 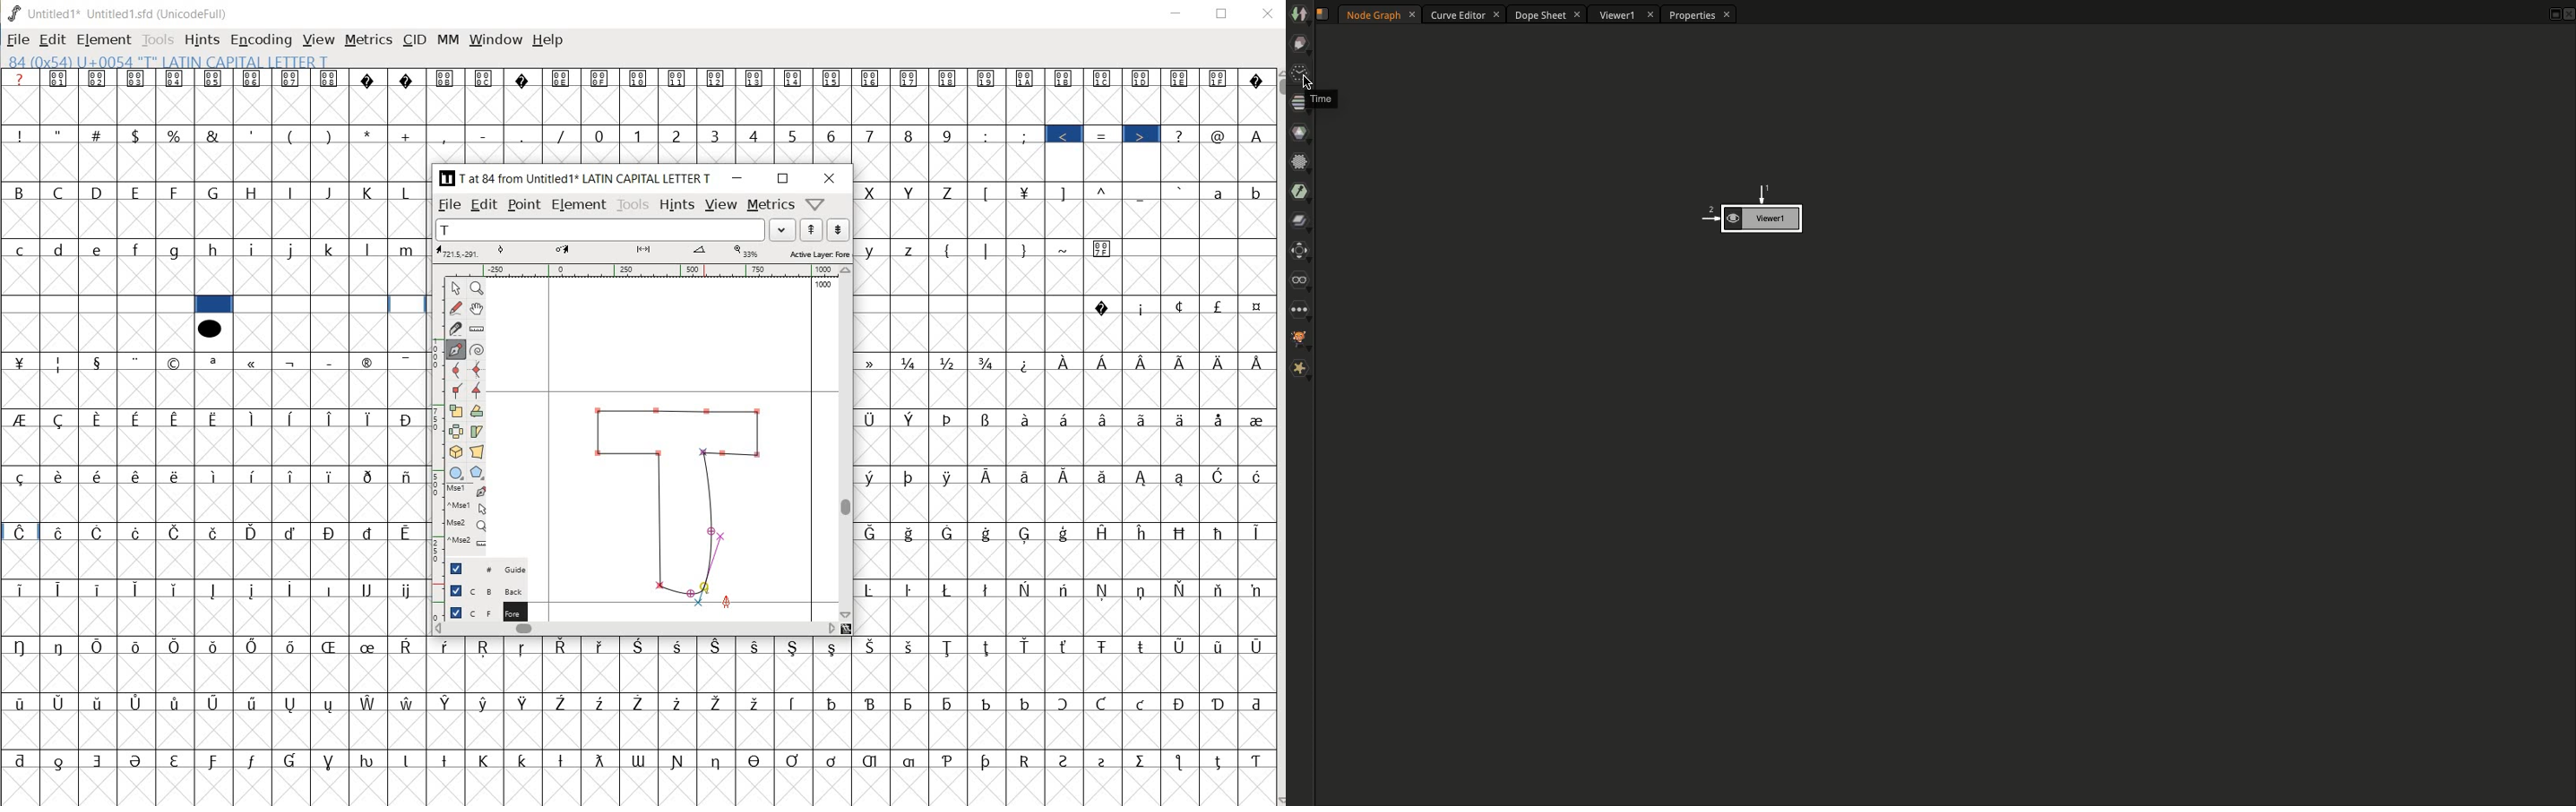 I want to click on Symbol, so click(x=563, y=647).